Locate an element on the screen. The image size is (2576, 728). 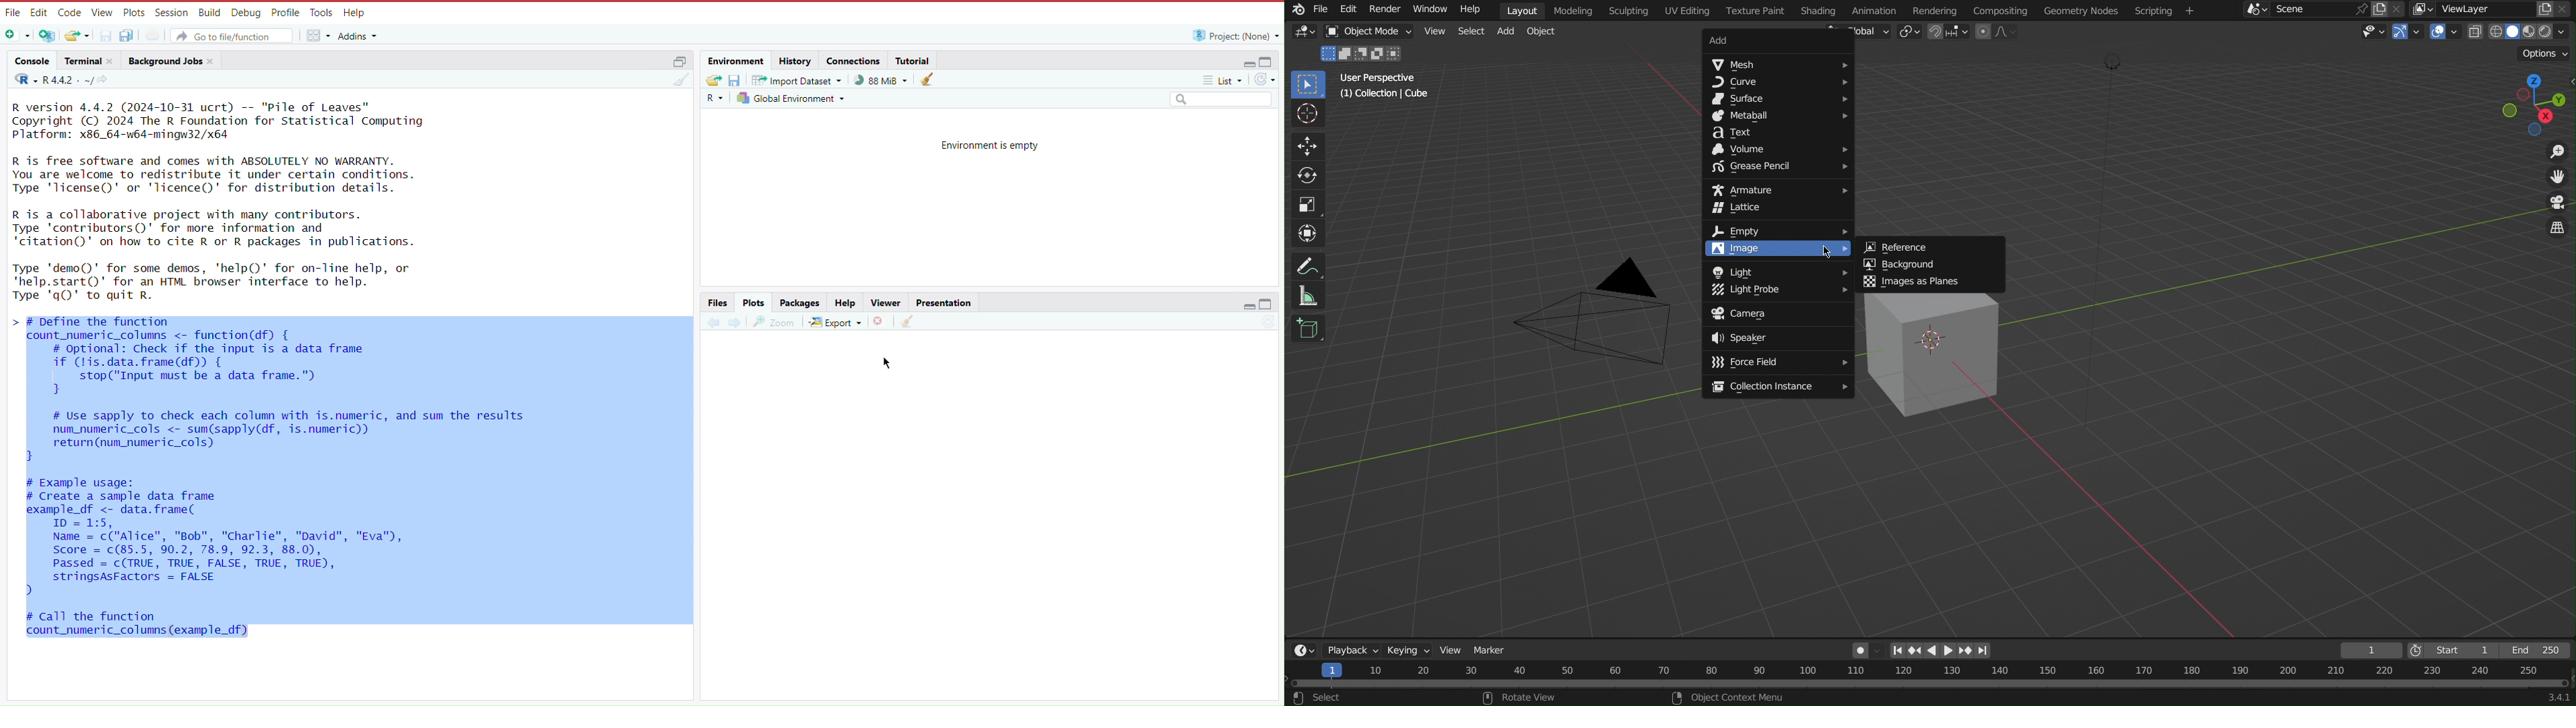
Save current document (Ctrl + S) is located at coordinates (105, 35).